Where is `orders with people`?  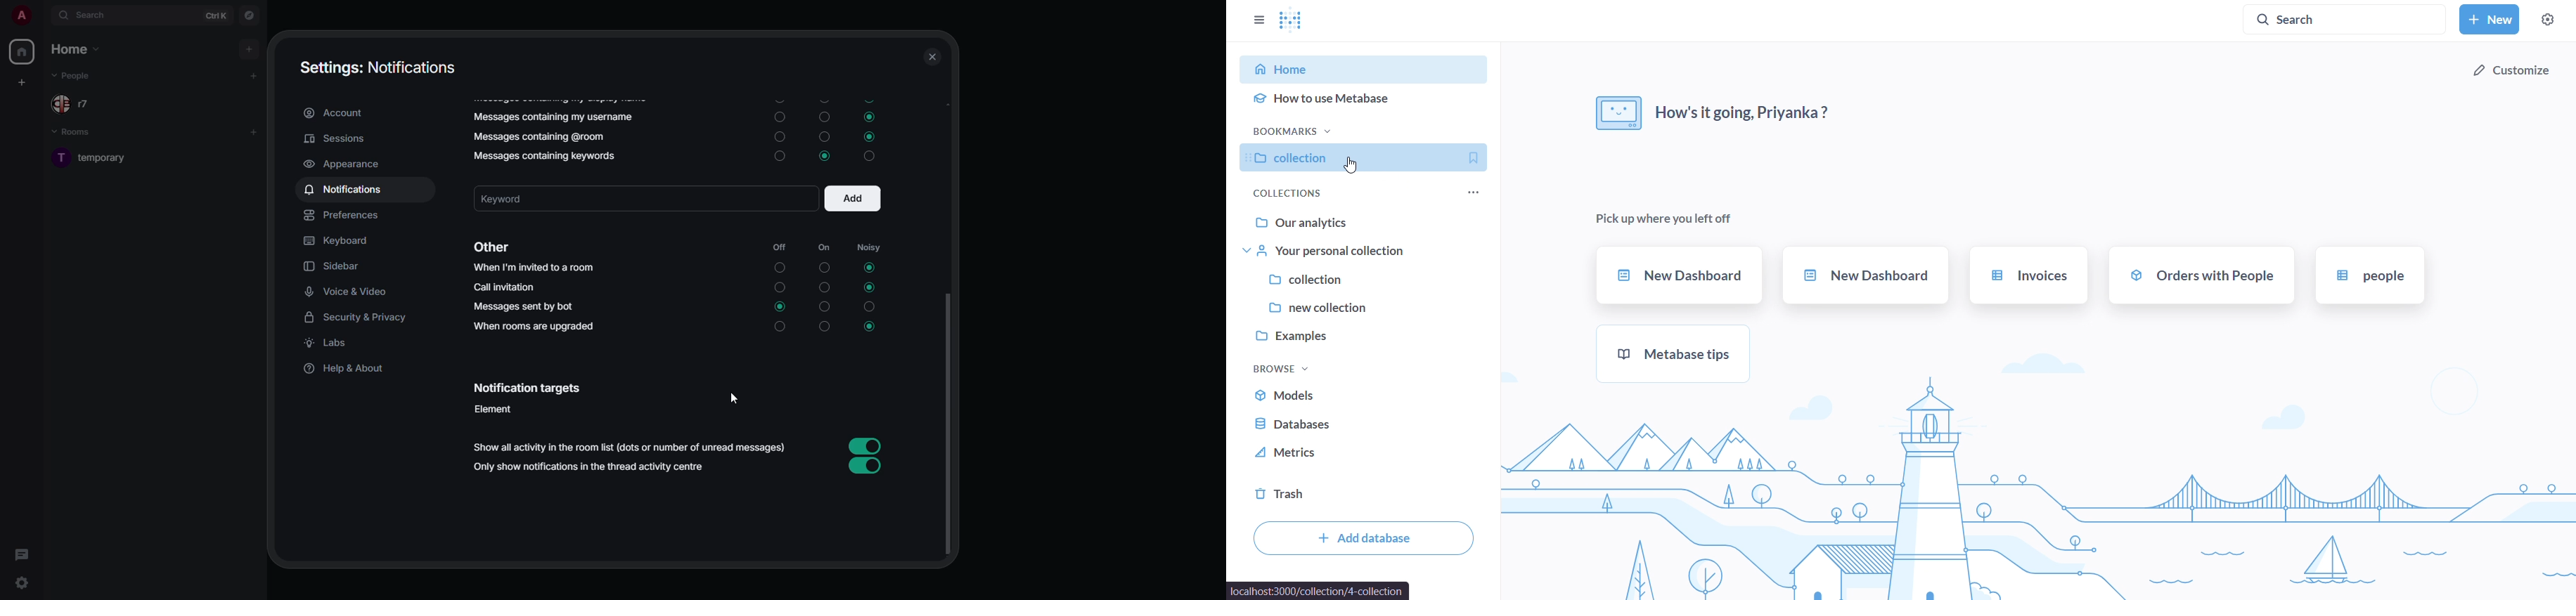
orders with people is located at coordinates (2203, 275).